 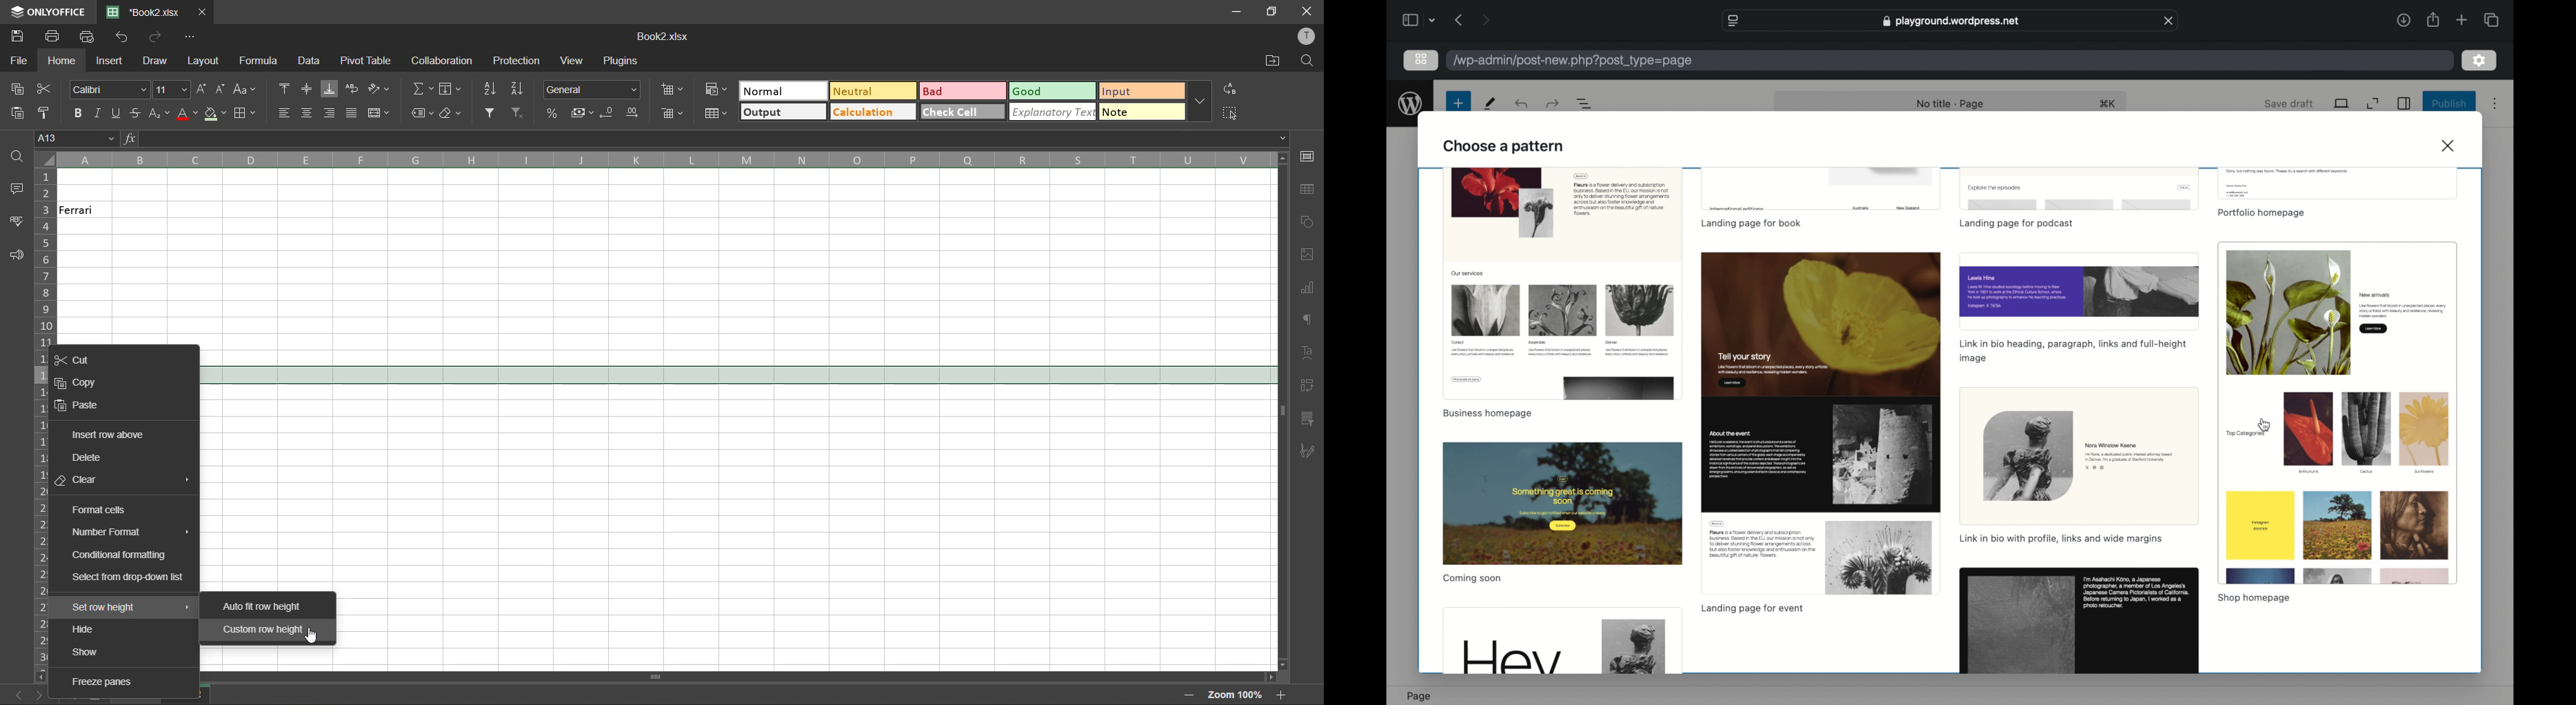 What do you see at coordinates (157, 37) in the screenshot?
I see `redo` at bounding box center [157, 37].